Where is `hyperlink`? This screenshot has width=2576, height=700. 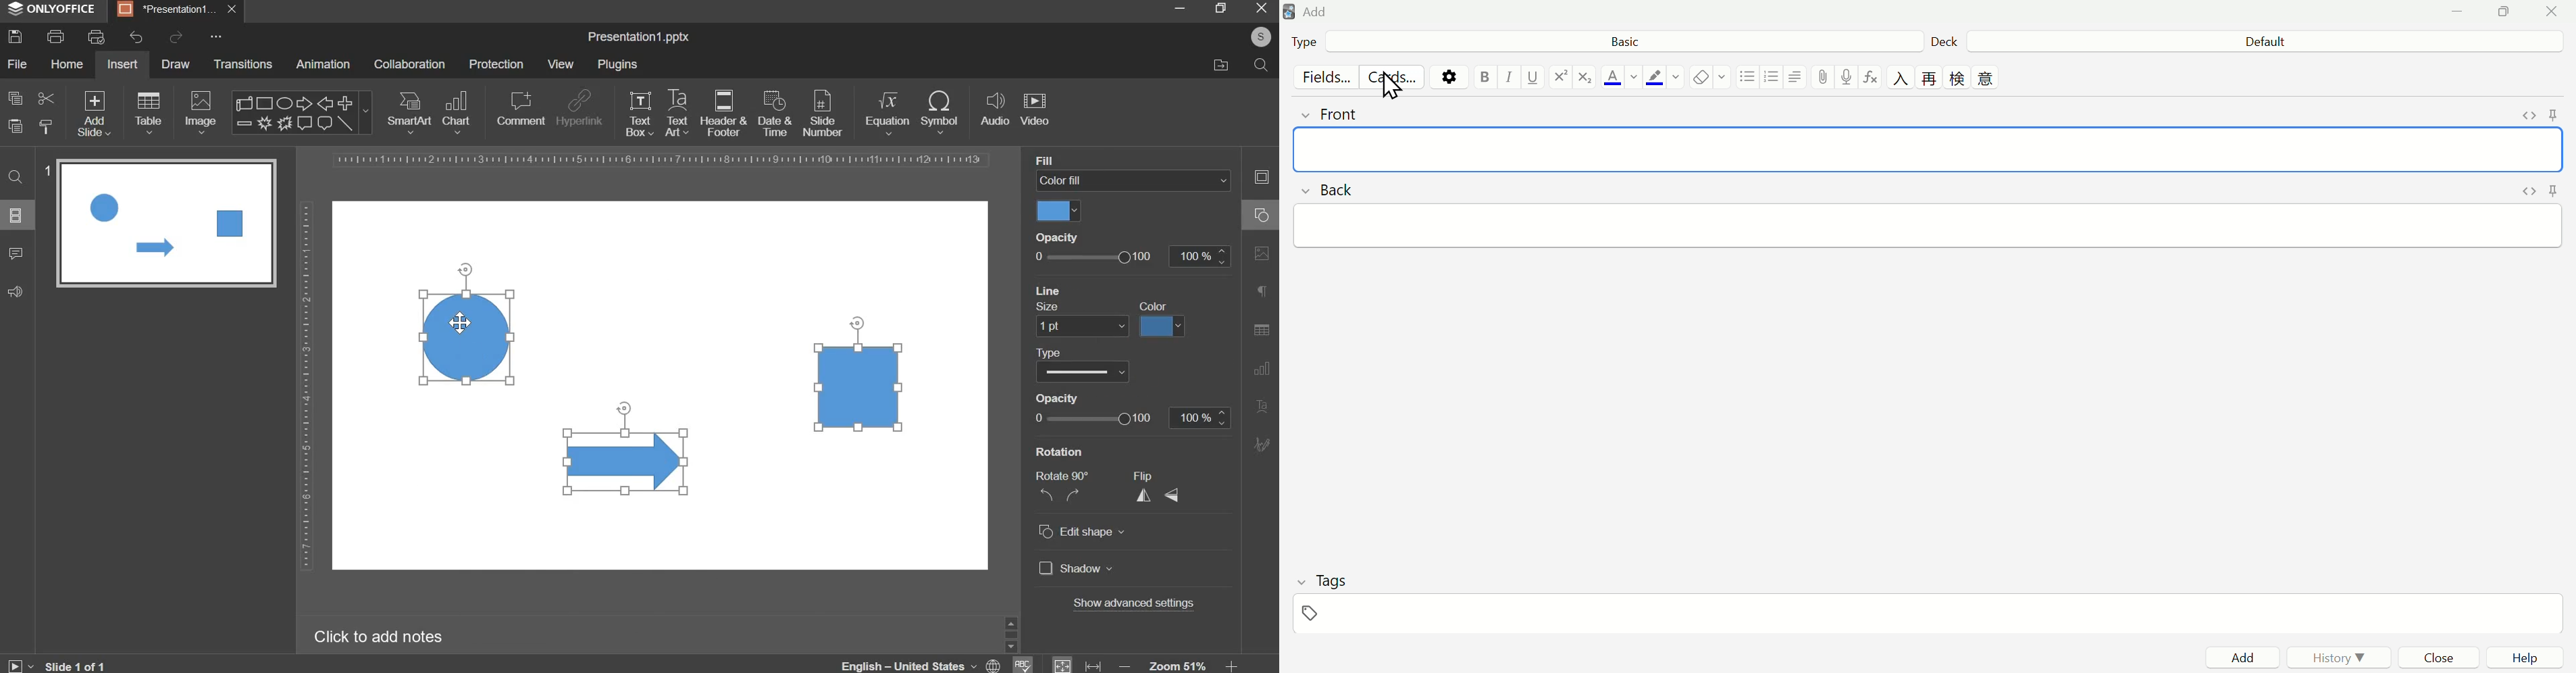
hyperlink is located at coordinates (579, 110).